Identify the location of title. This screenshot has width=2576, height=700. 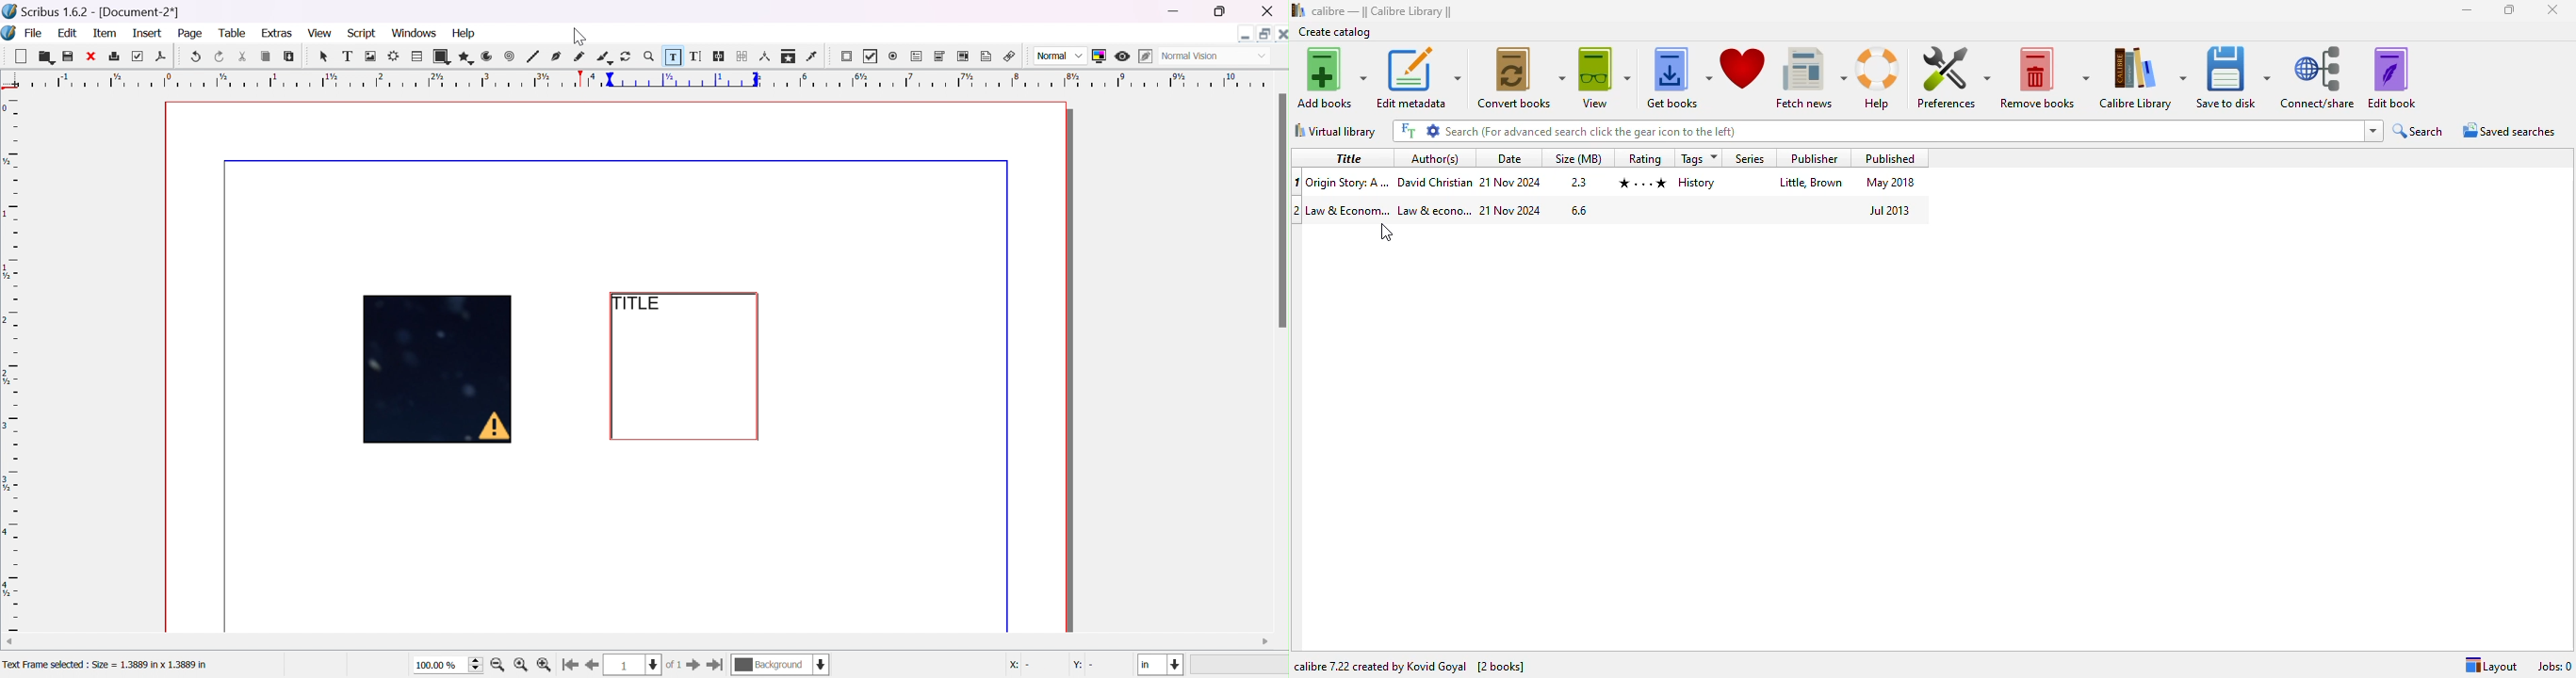
(1902, 131).